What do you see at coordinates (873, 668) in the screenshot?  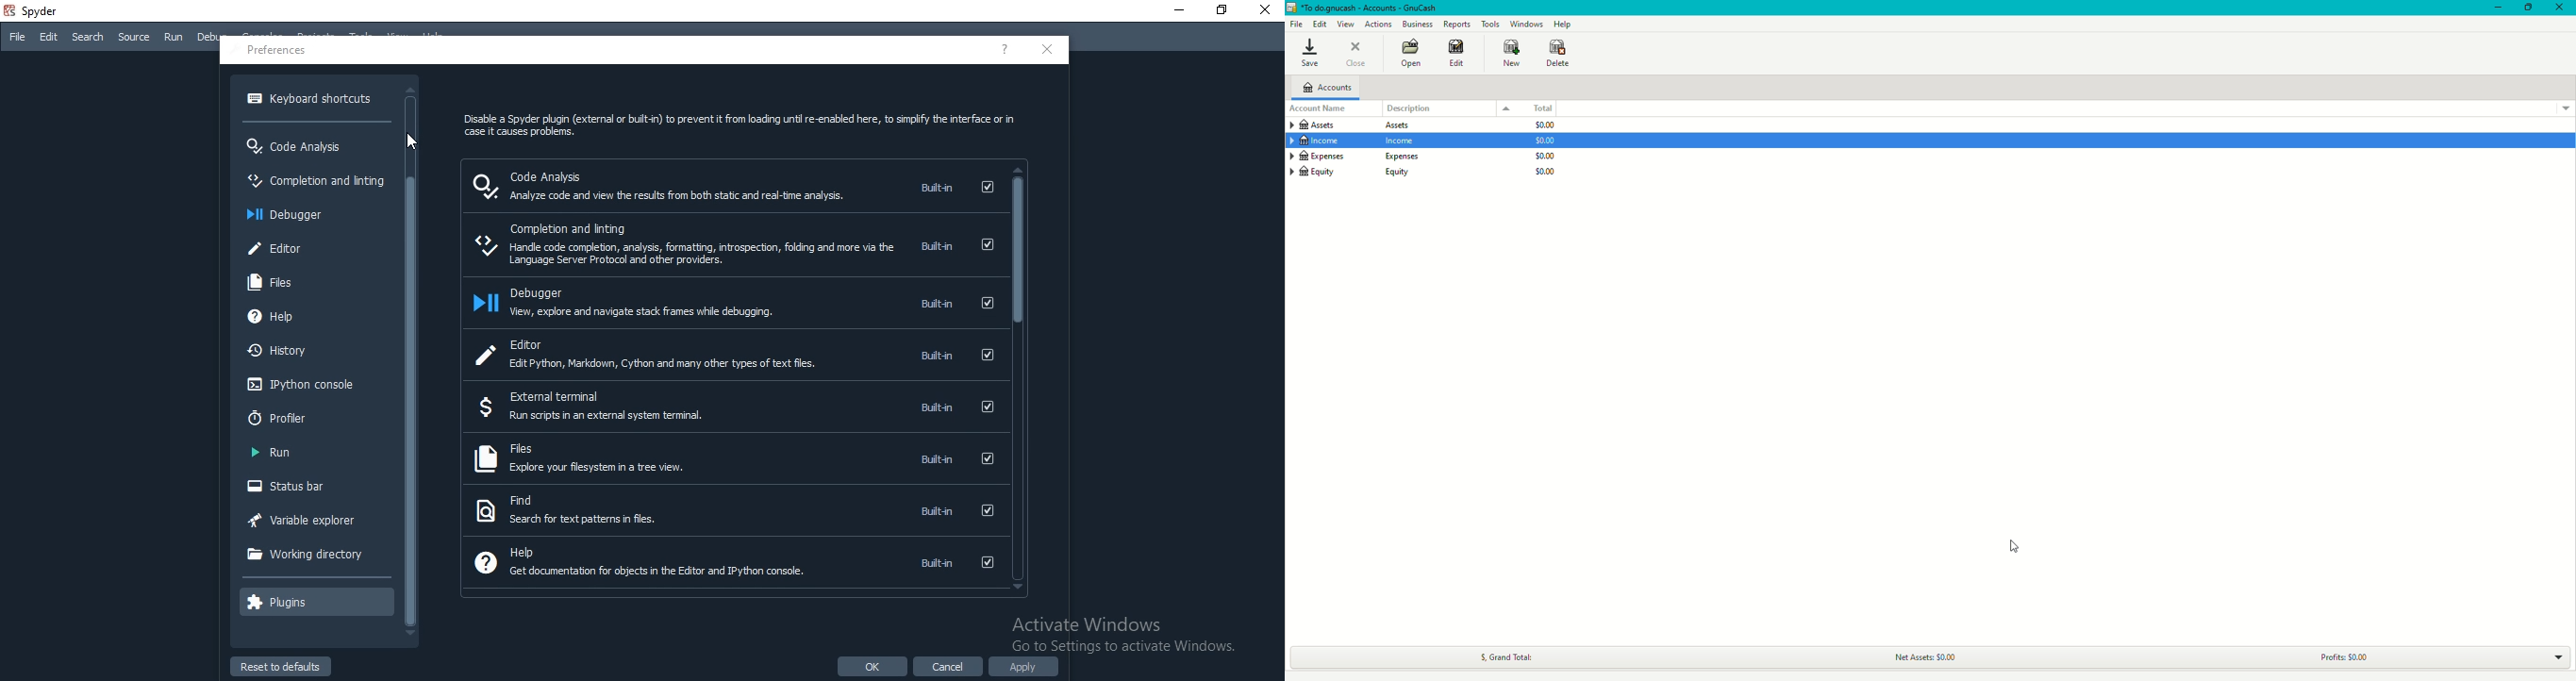 I see `ok` at bounding box center [873, 668].